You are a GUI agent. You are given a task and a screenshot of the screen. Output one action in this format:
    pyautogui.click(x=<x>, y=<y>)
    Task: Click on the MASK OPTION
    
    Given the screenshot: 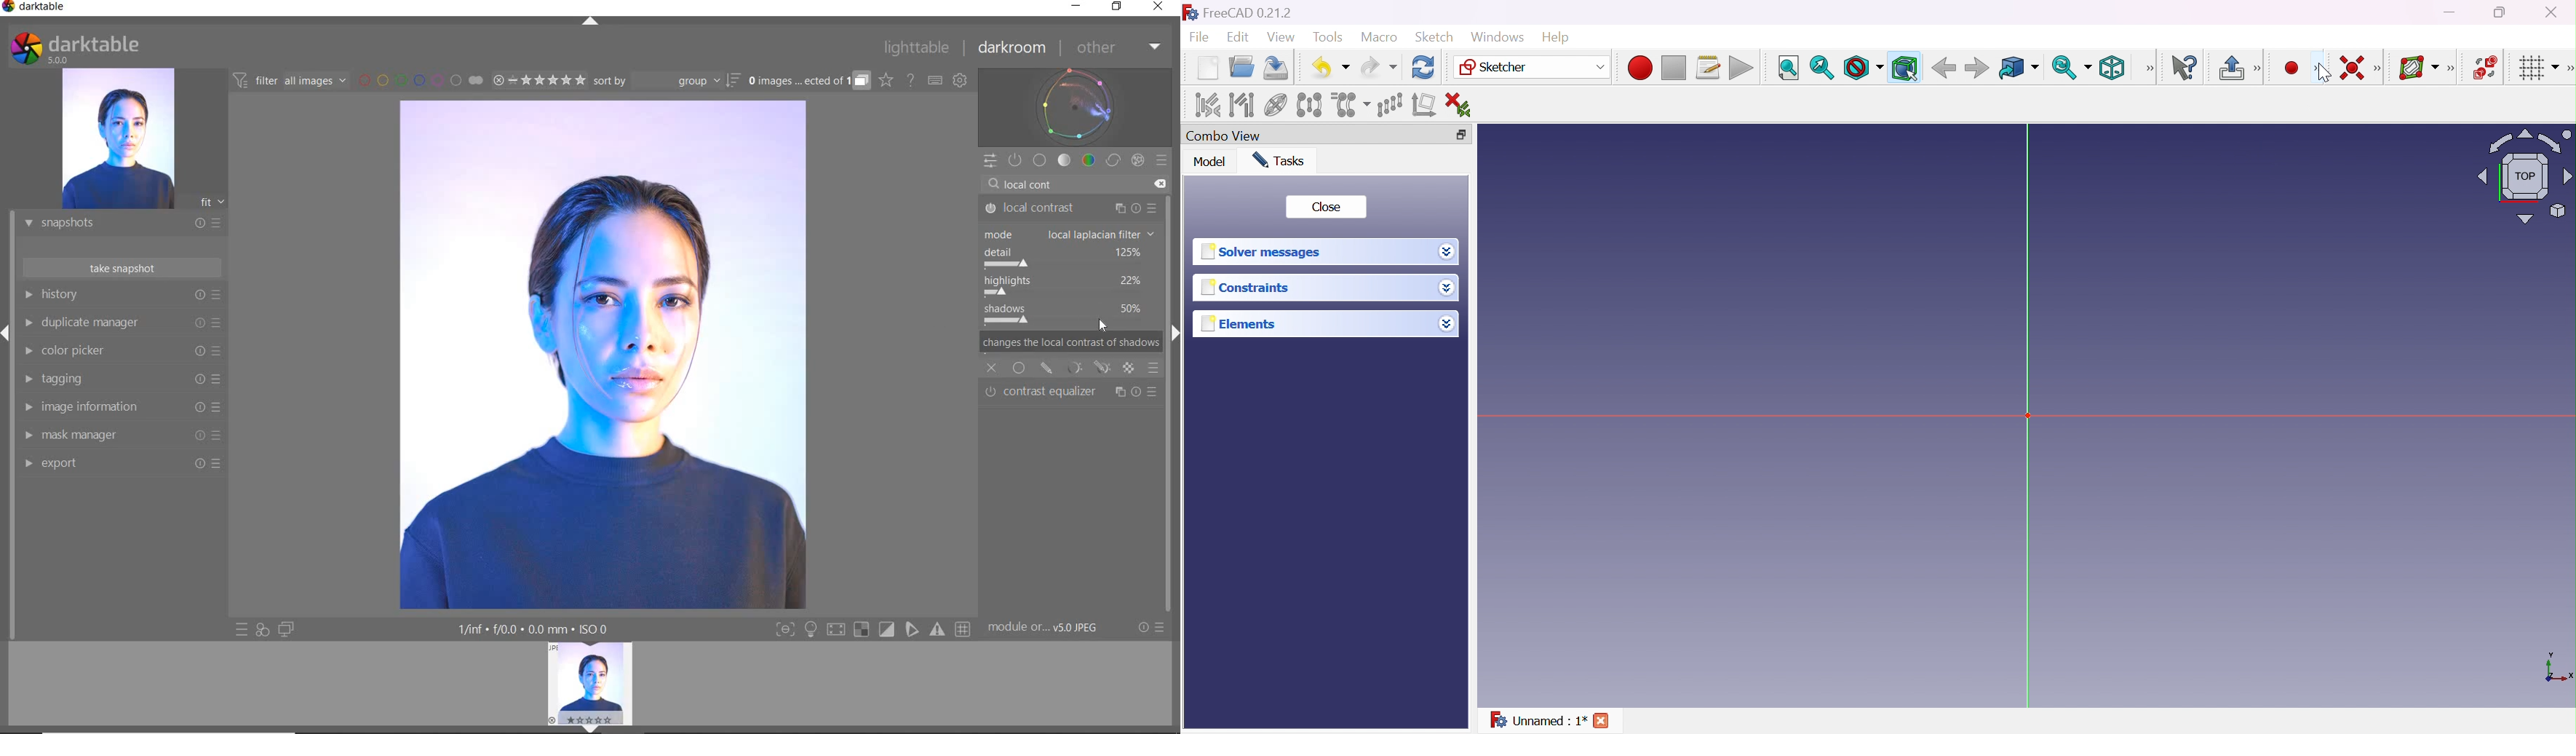 What is the action you would take?
    pyautogui.click(x=1104, y=369)
    